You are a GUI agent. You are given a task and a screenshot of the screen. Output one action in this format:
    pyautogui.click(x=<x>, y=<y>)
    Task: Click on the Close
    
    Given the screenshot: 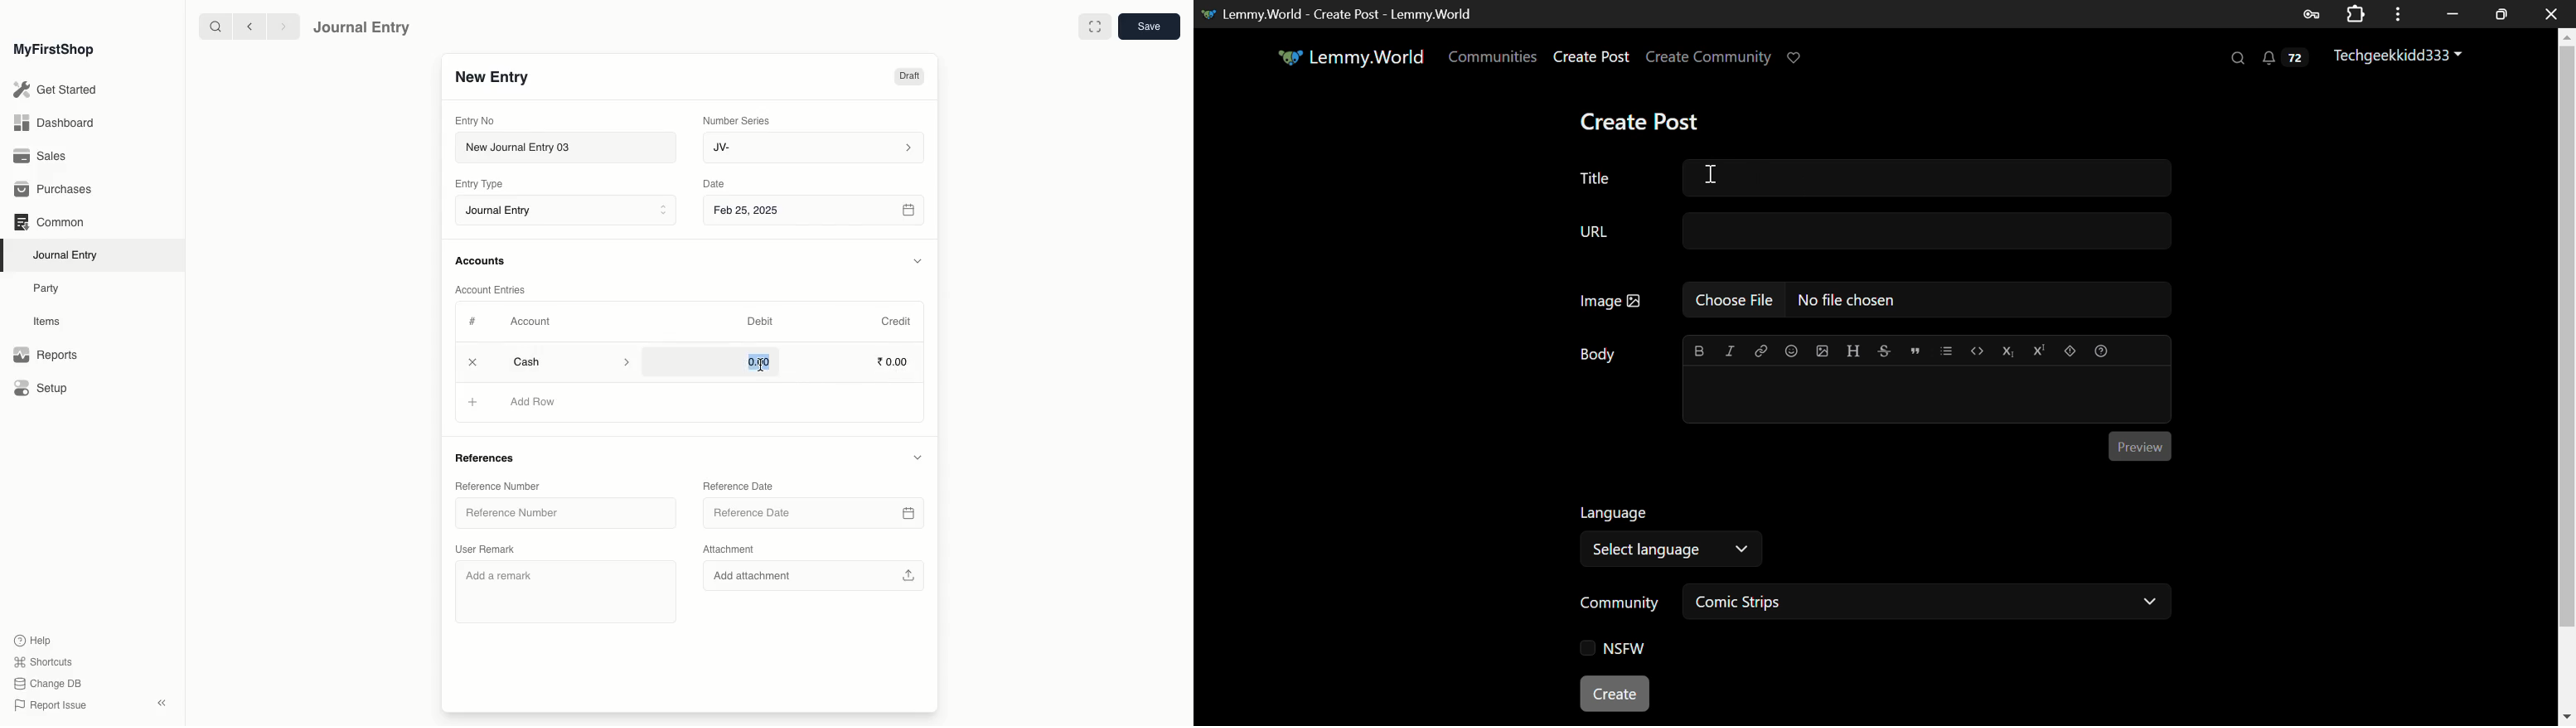 What is the action you would take?
    pyautogui.click(x=474, y=363)
    